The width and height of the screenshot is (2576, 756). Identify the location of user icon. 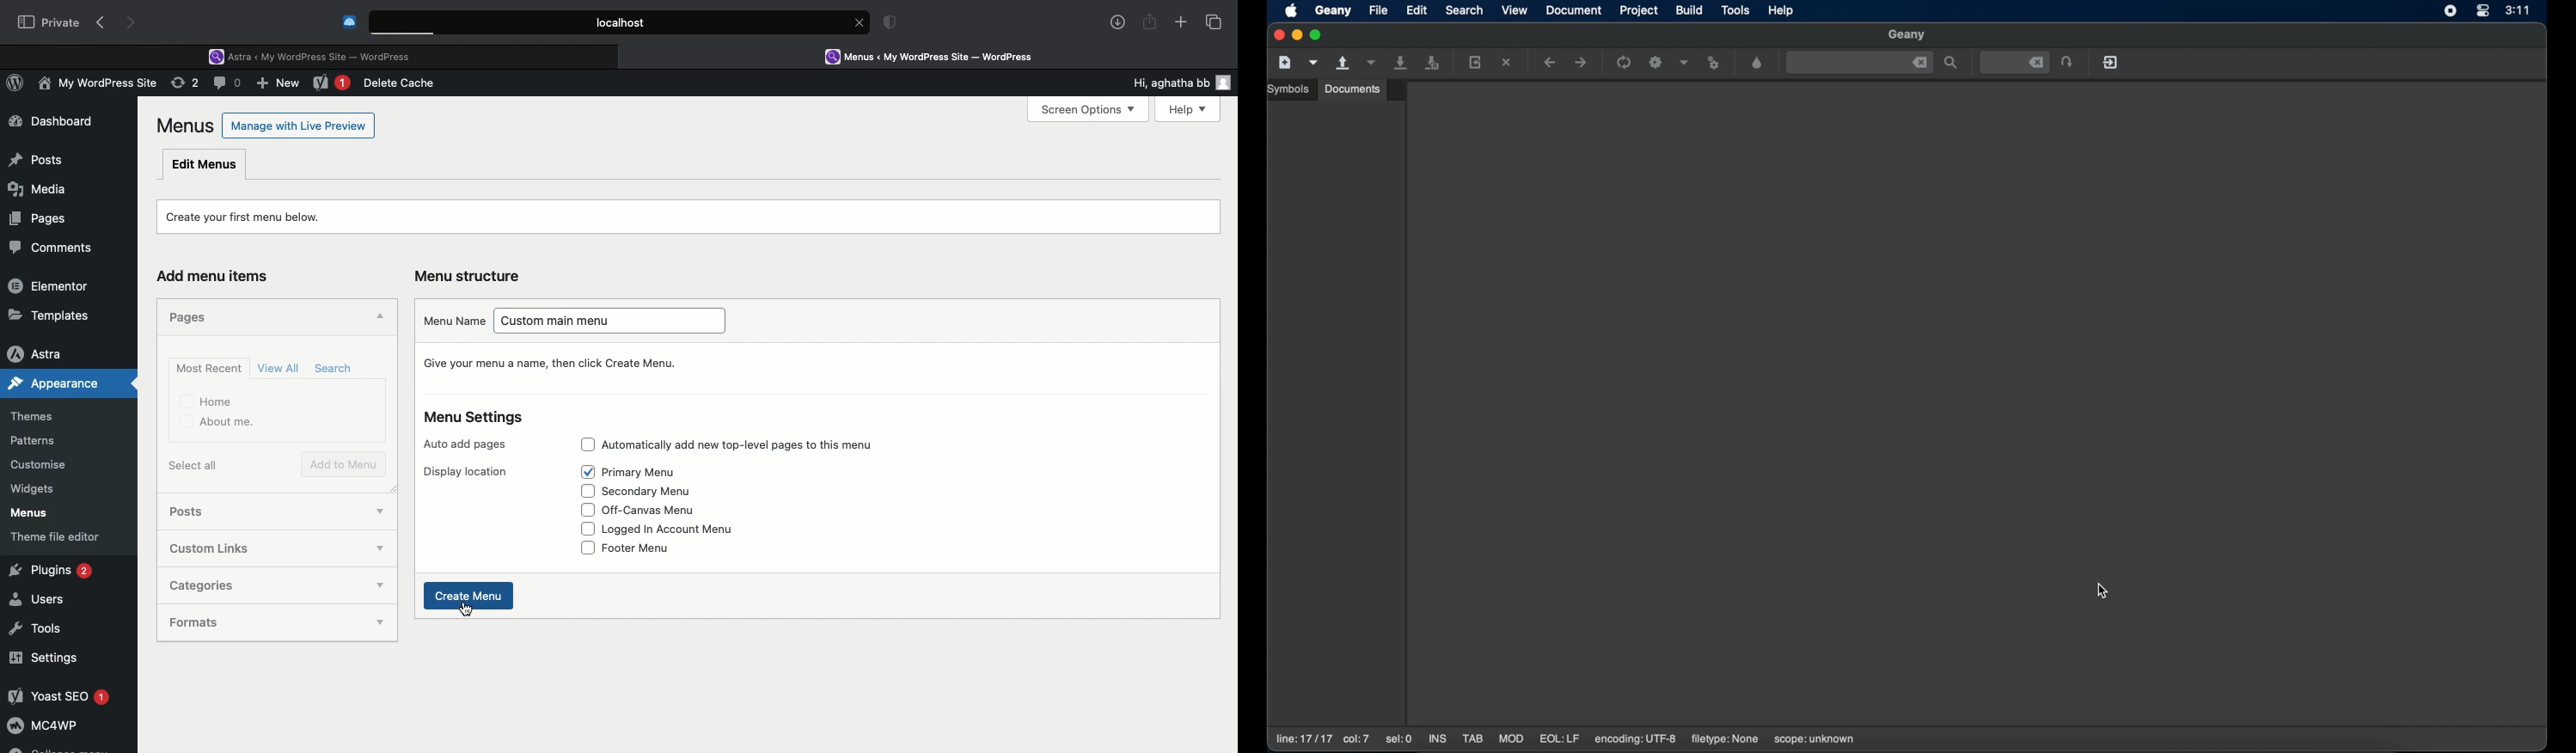
(1227, 83).